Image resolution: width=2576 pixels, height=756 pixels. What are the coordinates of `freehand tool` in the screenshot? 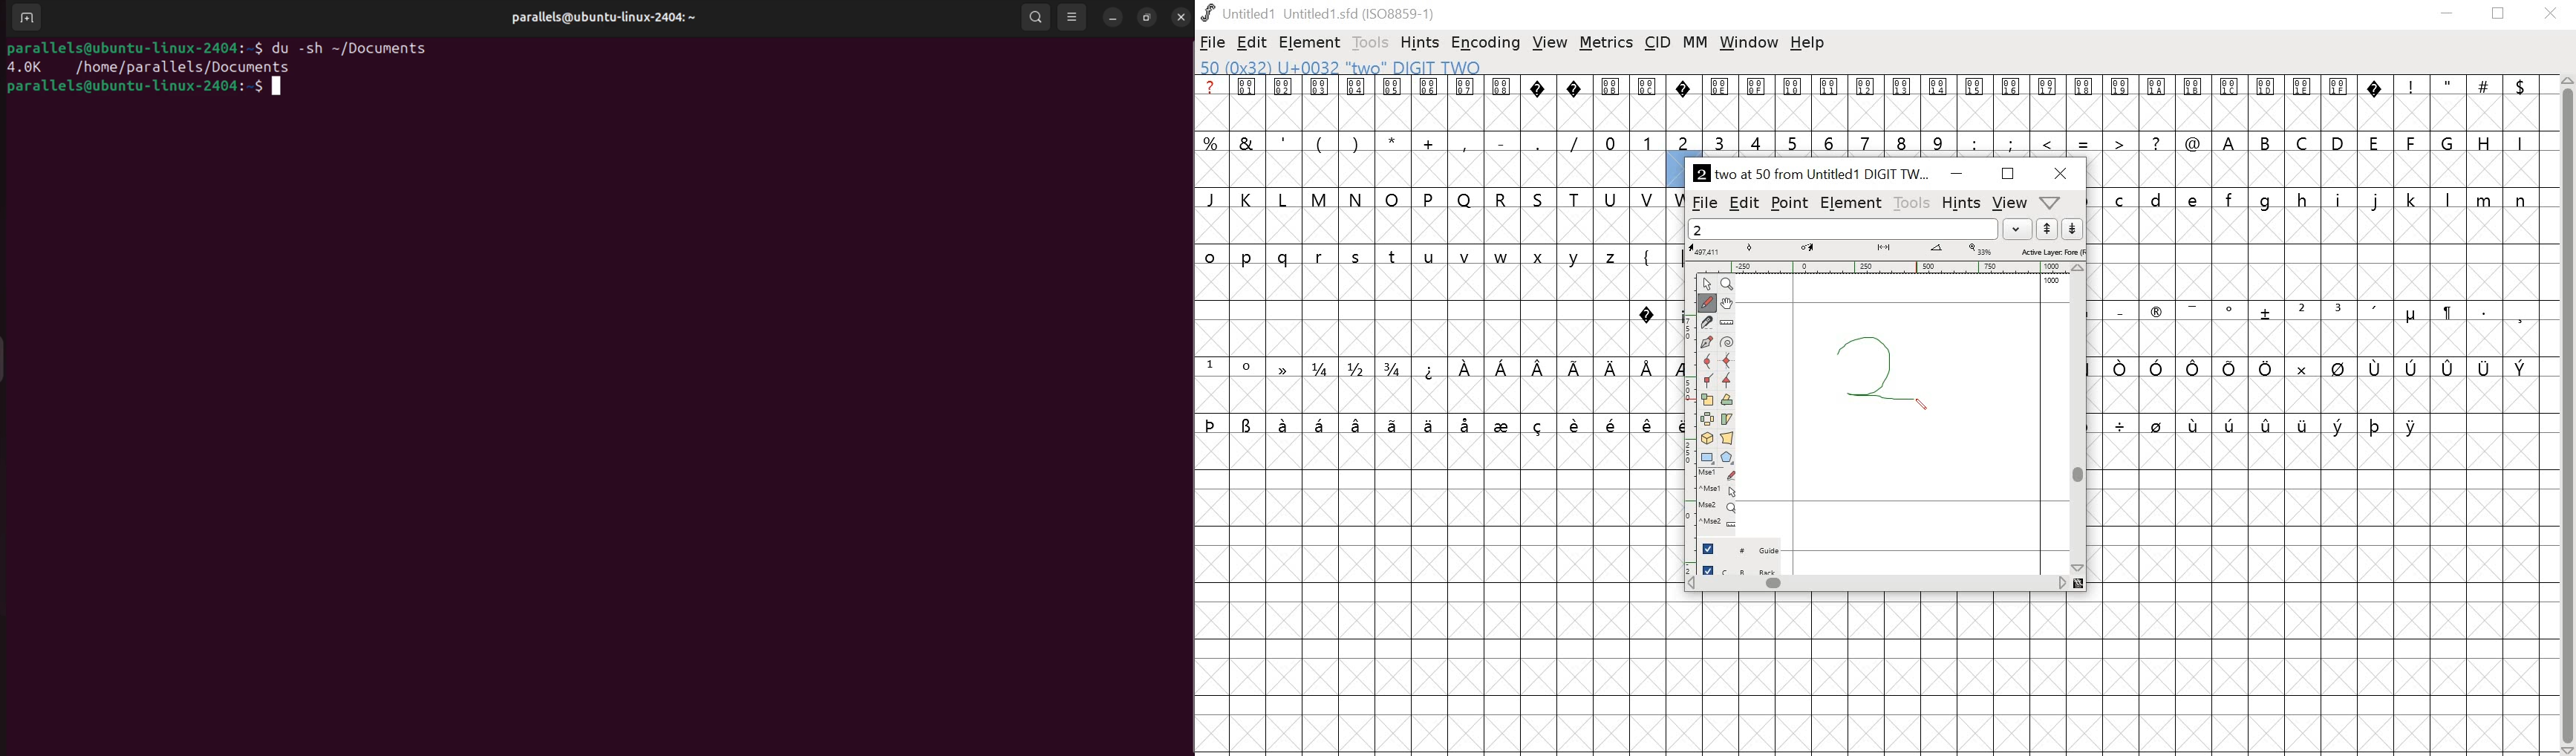 It's located at (1708, 303).